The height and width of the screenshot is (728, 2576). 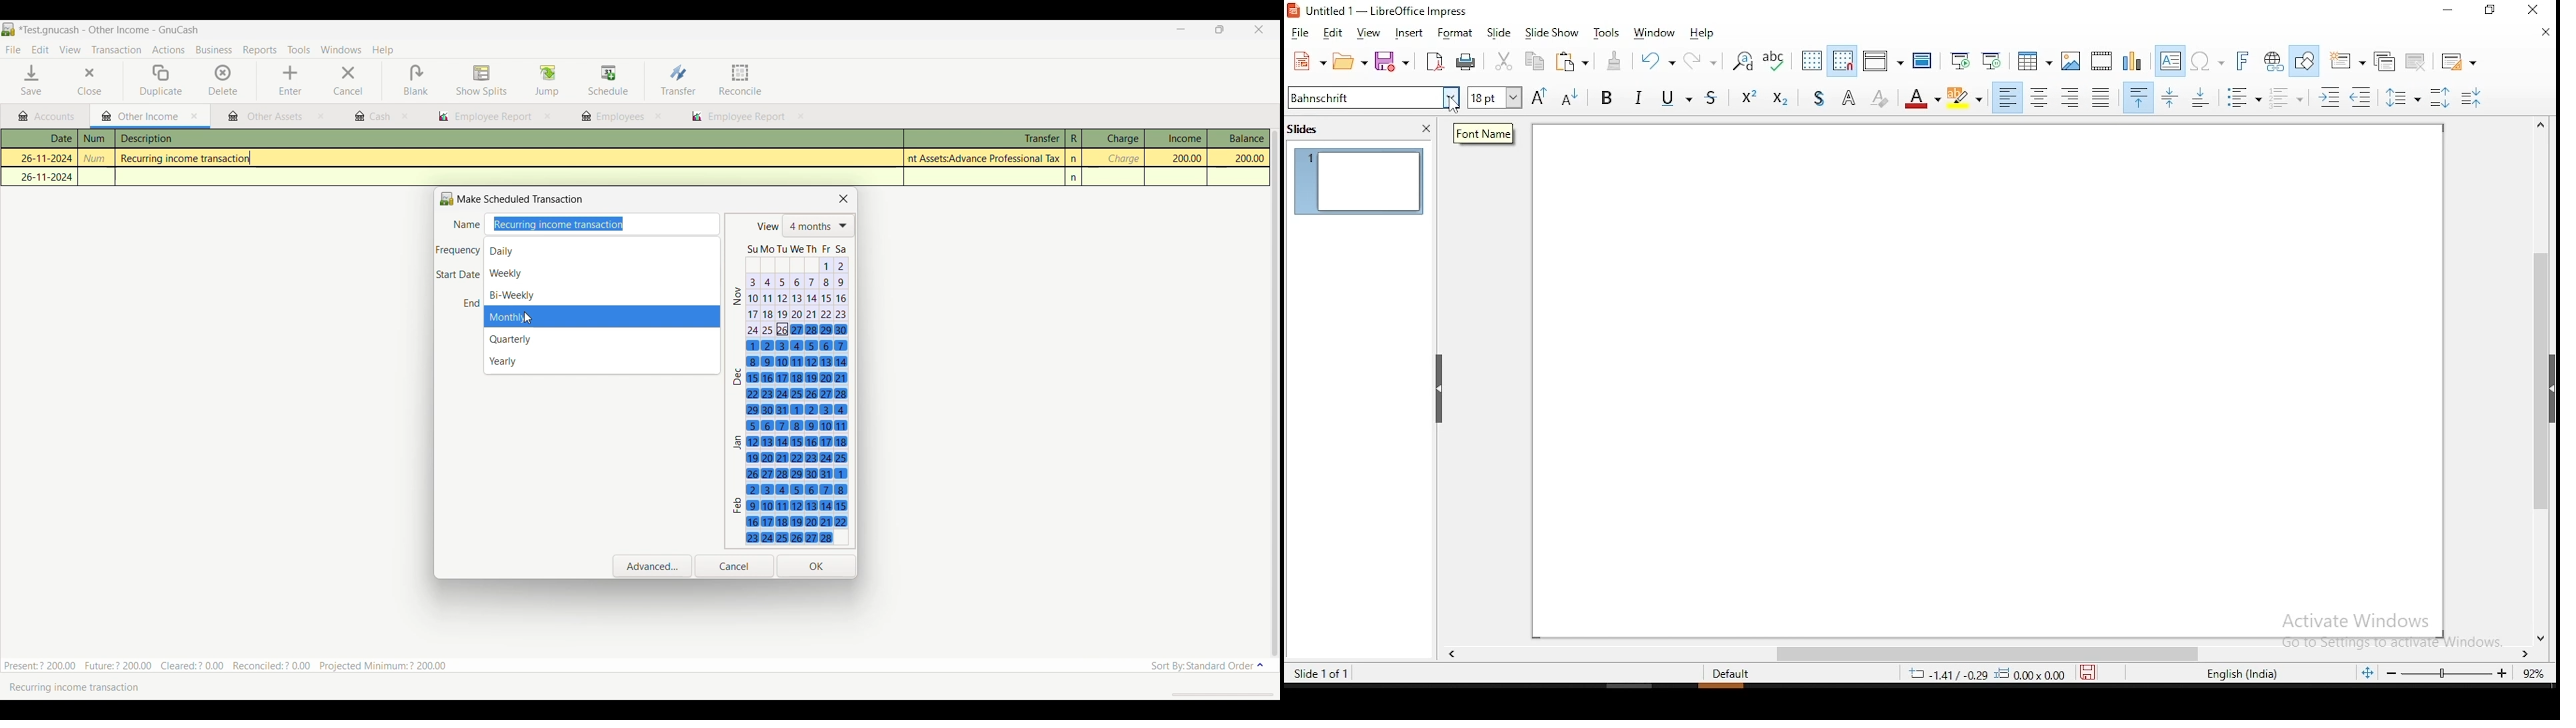 What do you see at coordinates (1963, 61) in the screenshot?
I see `start from first slide` at bounding box center [1963, 61].